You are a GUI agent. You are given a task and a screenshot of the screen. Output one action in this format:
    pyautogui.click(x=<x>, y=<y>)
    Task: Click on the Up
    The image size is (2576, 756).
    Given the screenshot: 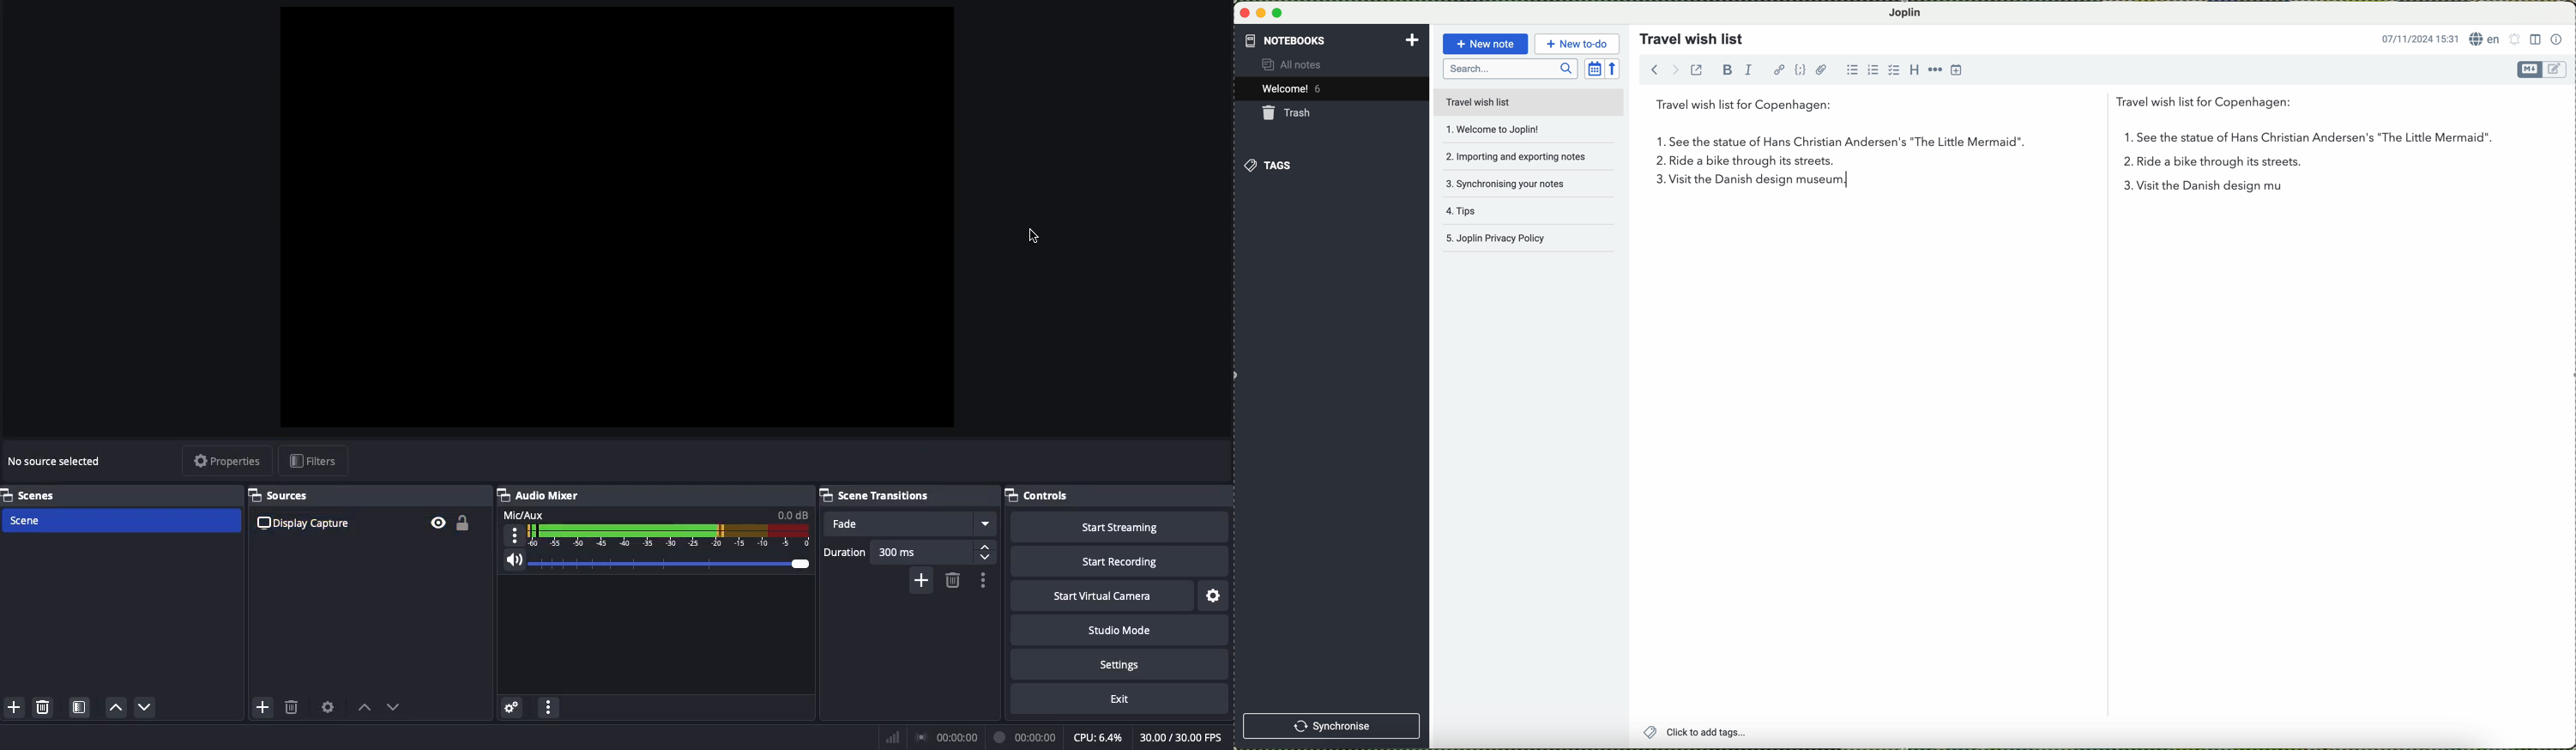 What is the action you would take?
    pyautogui.click(x=364, y=709)
    